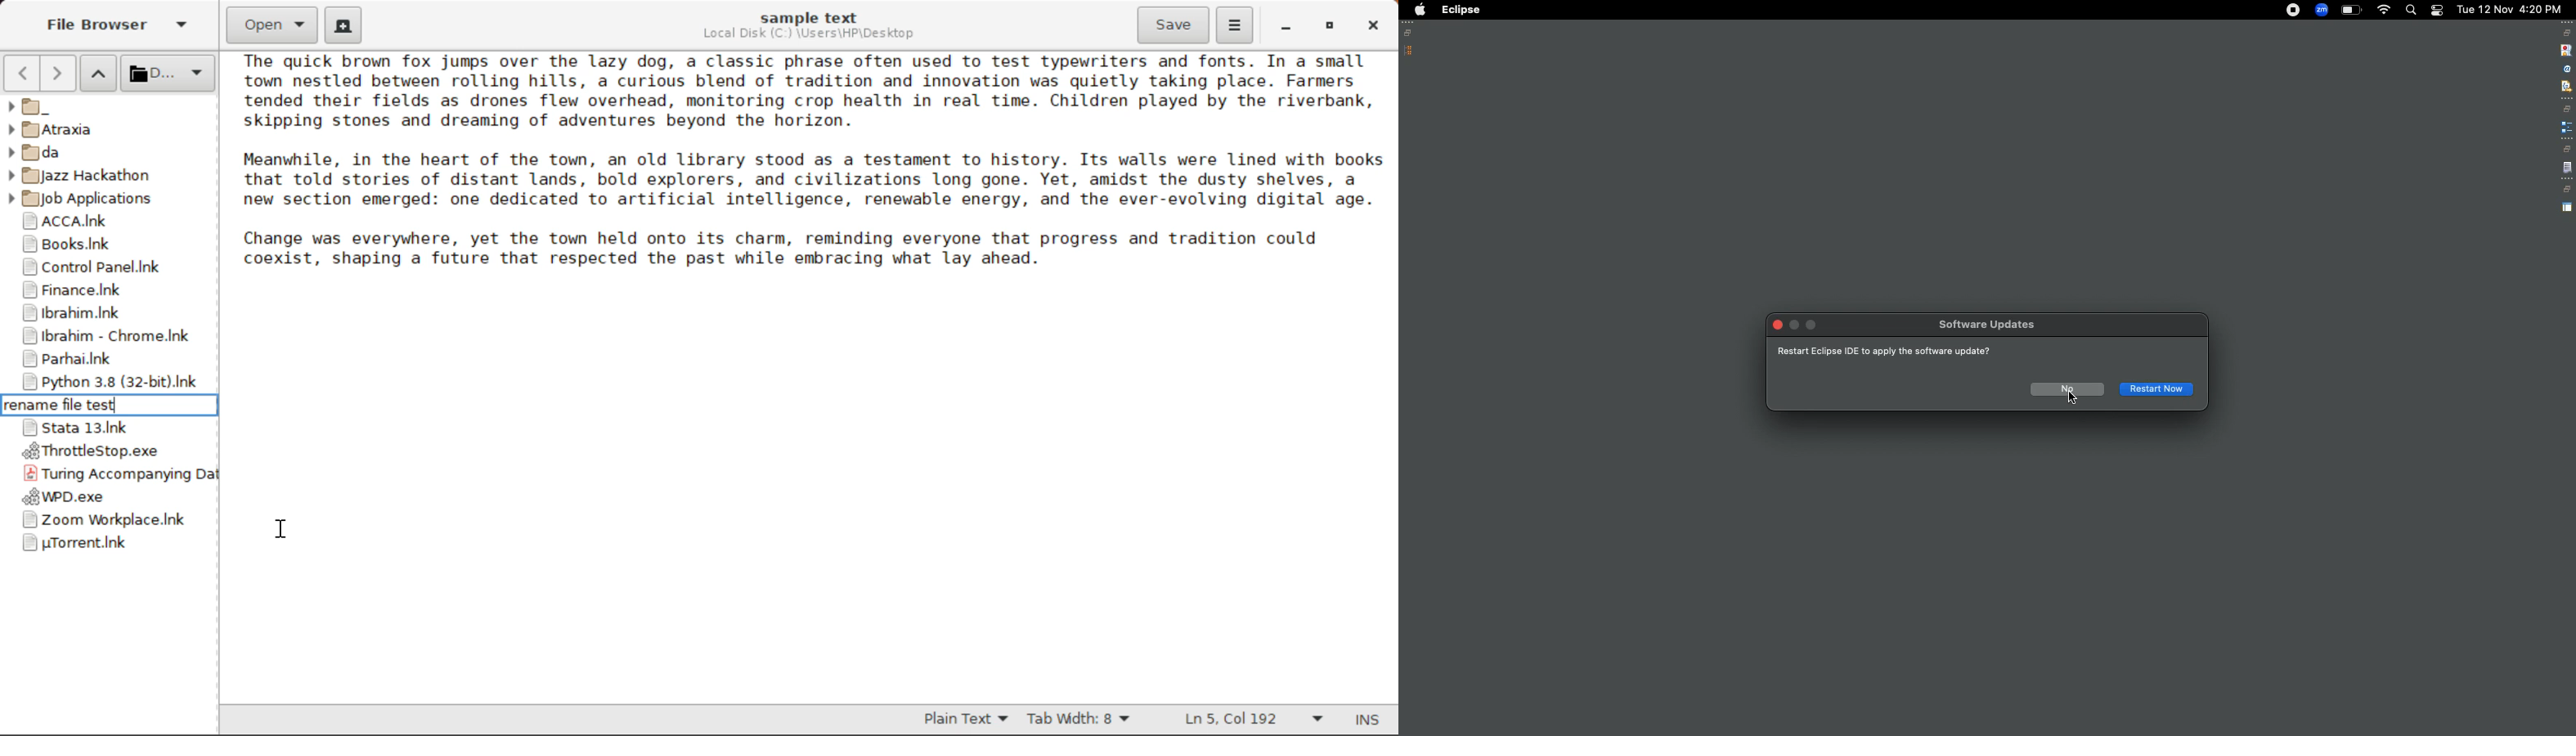 The image size is (2576, 756). I want to click on Charge, so click(2351, 11).